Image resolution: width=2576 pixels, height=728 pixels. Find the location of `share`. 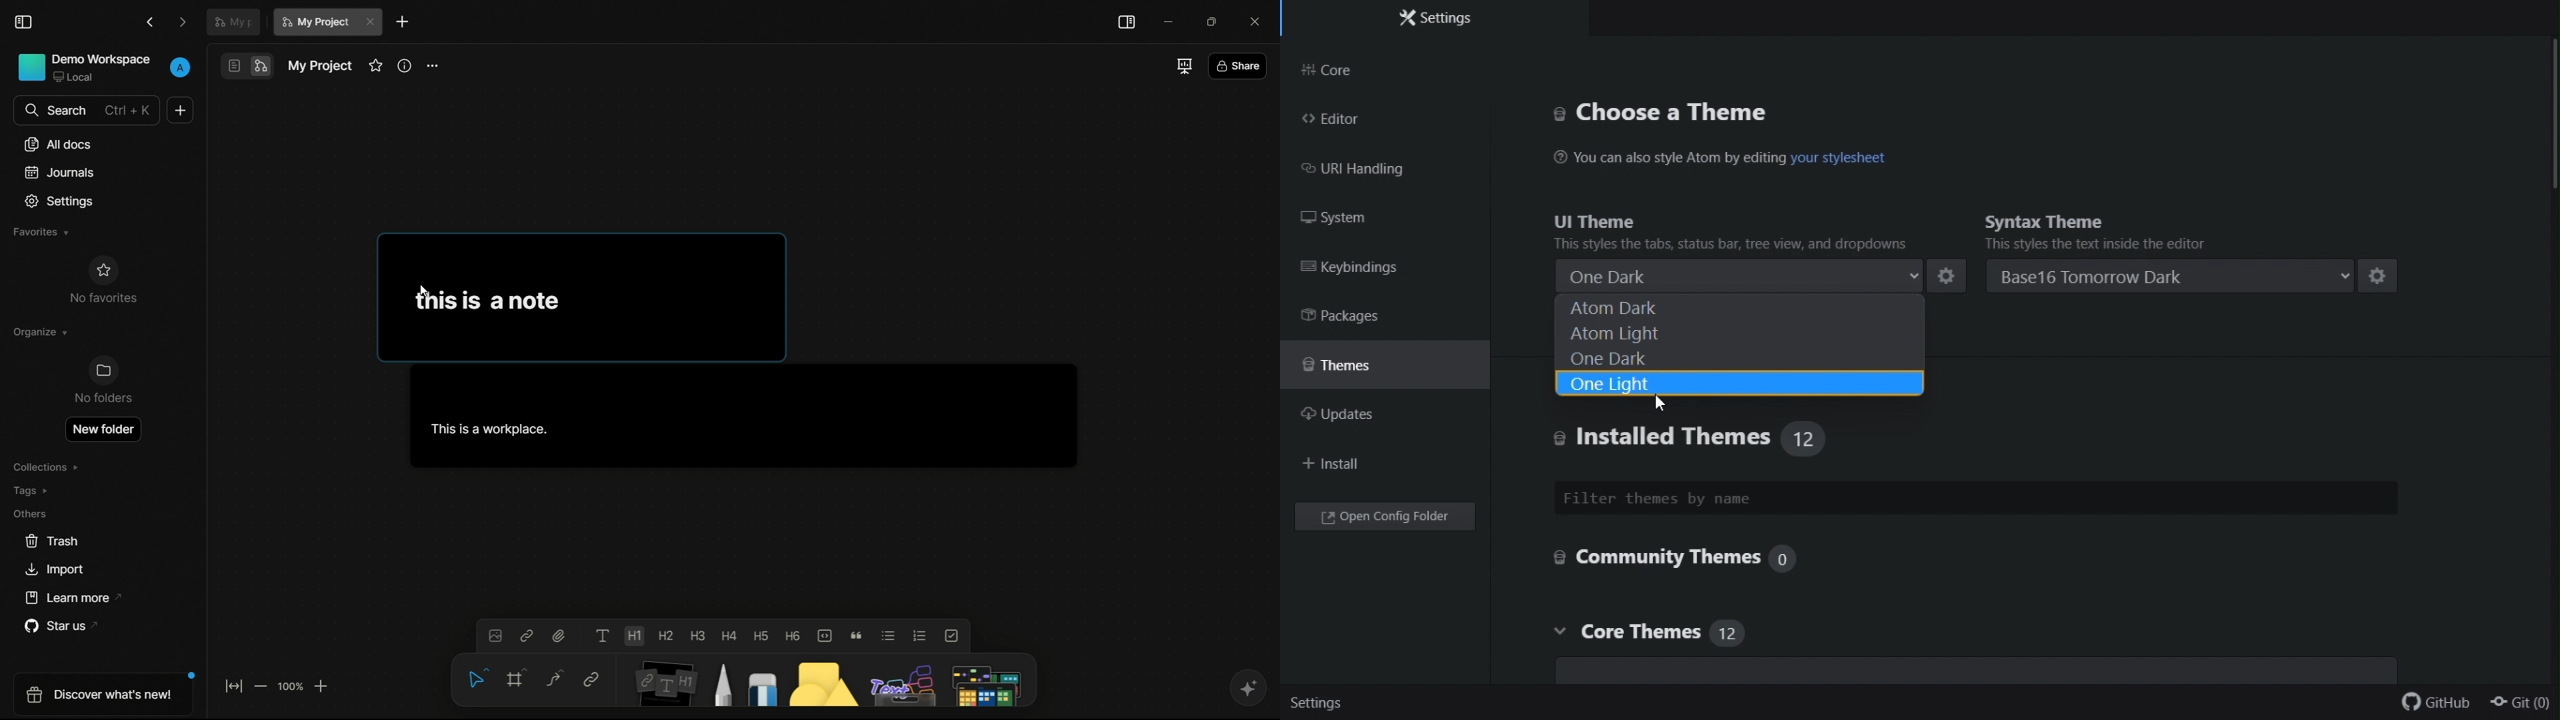

share is located at coordinates (1239, 65).